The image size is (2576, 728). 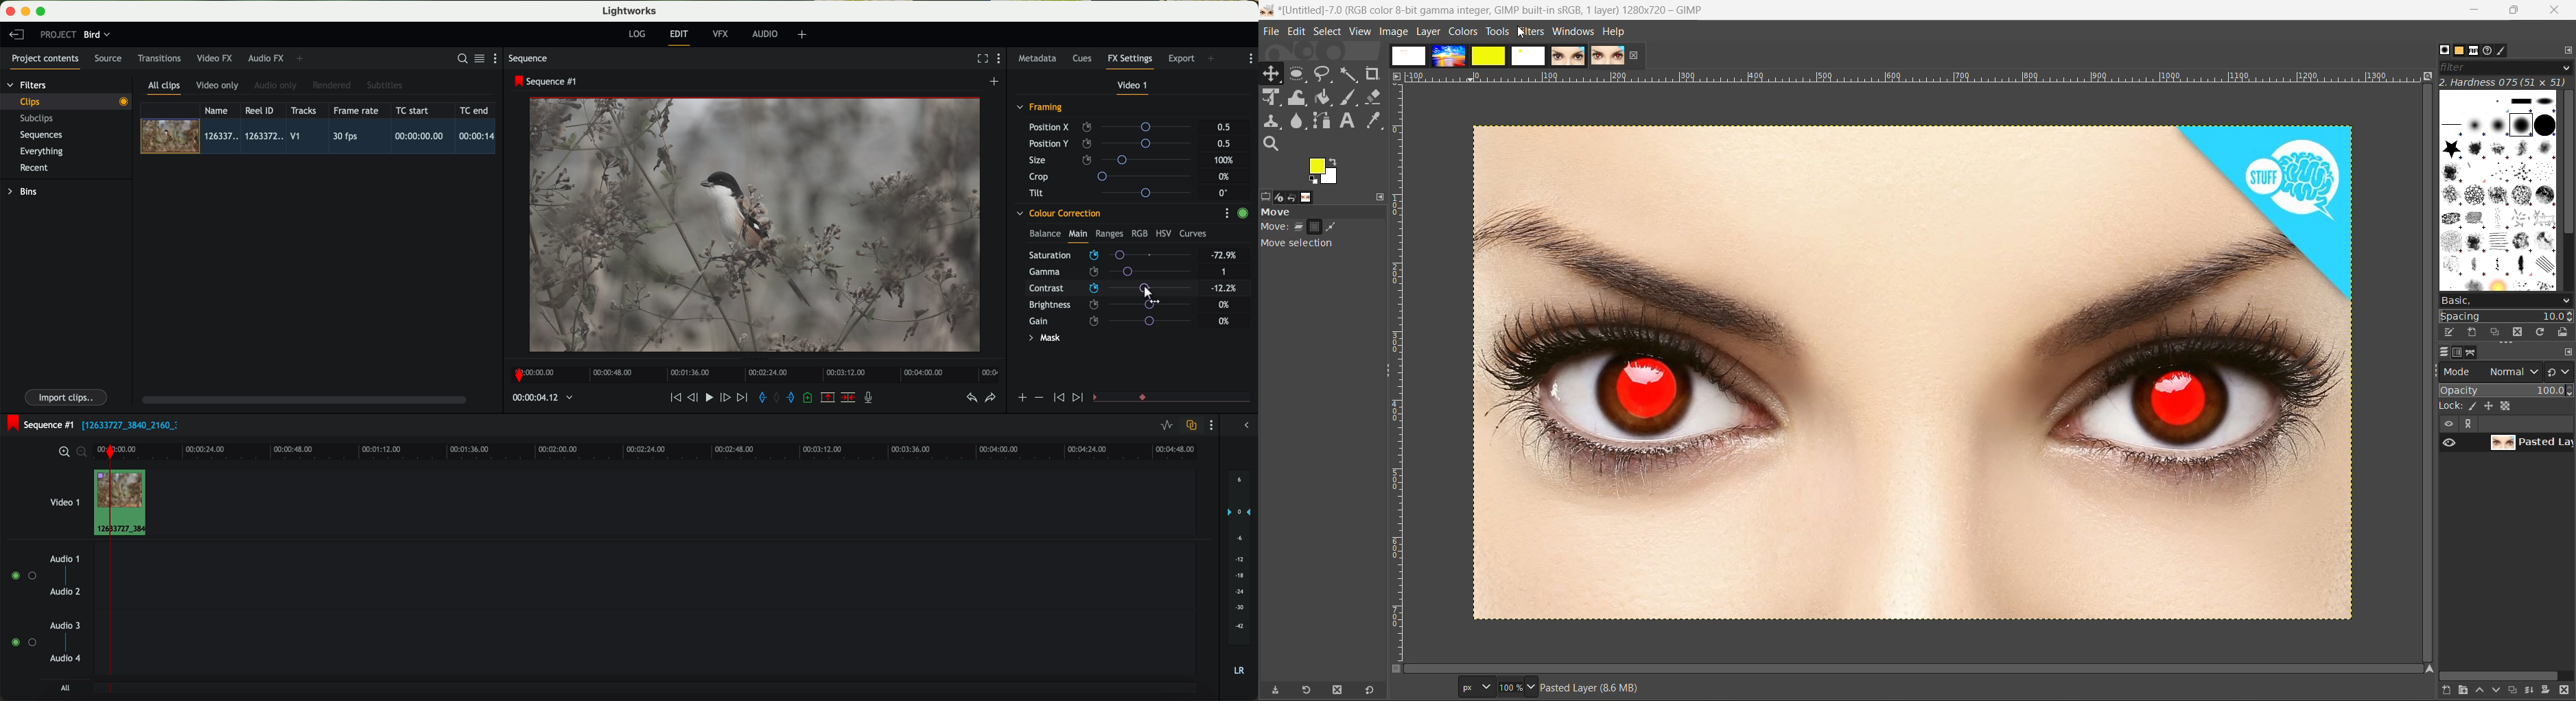 What do you see at coordinates (980, 58) in the screenshot?
I see `fullscreen` at bounding box center [980, 58].